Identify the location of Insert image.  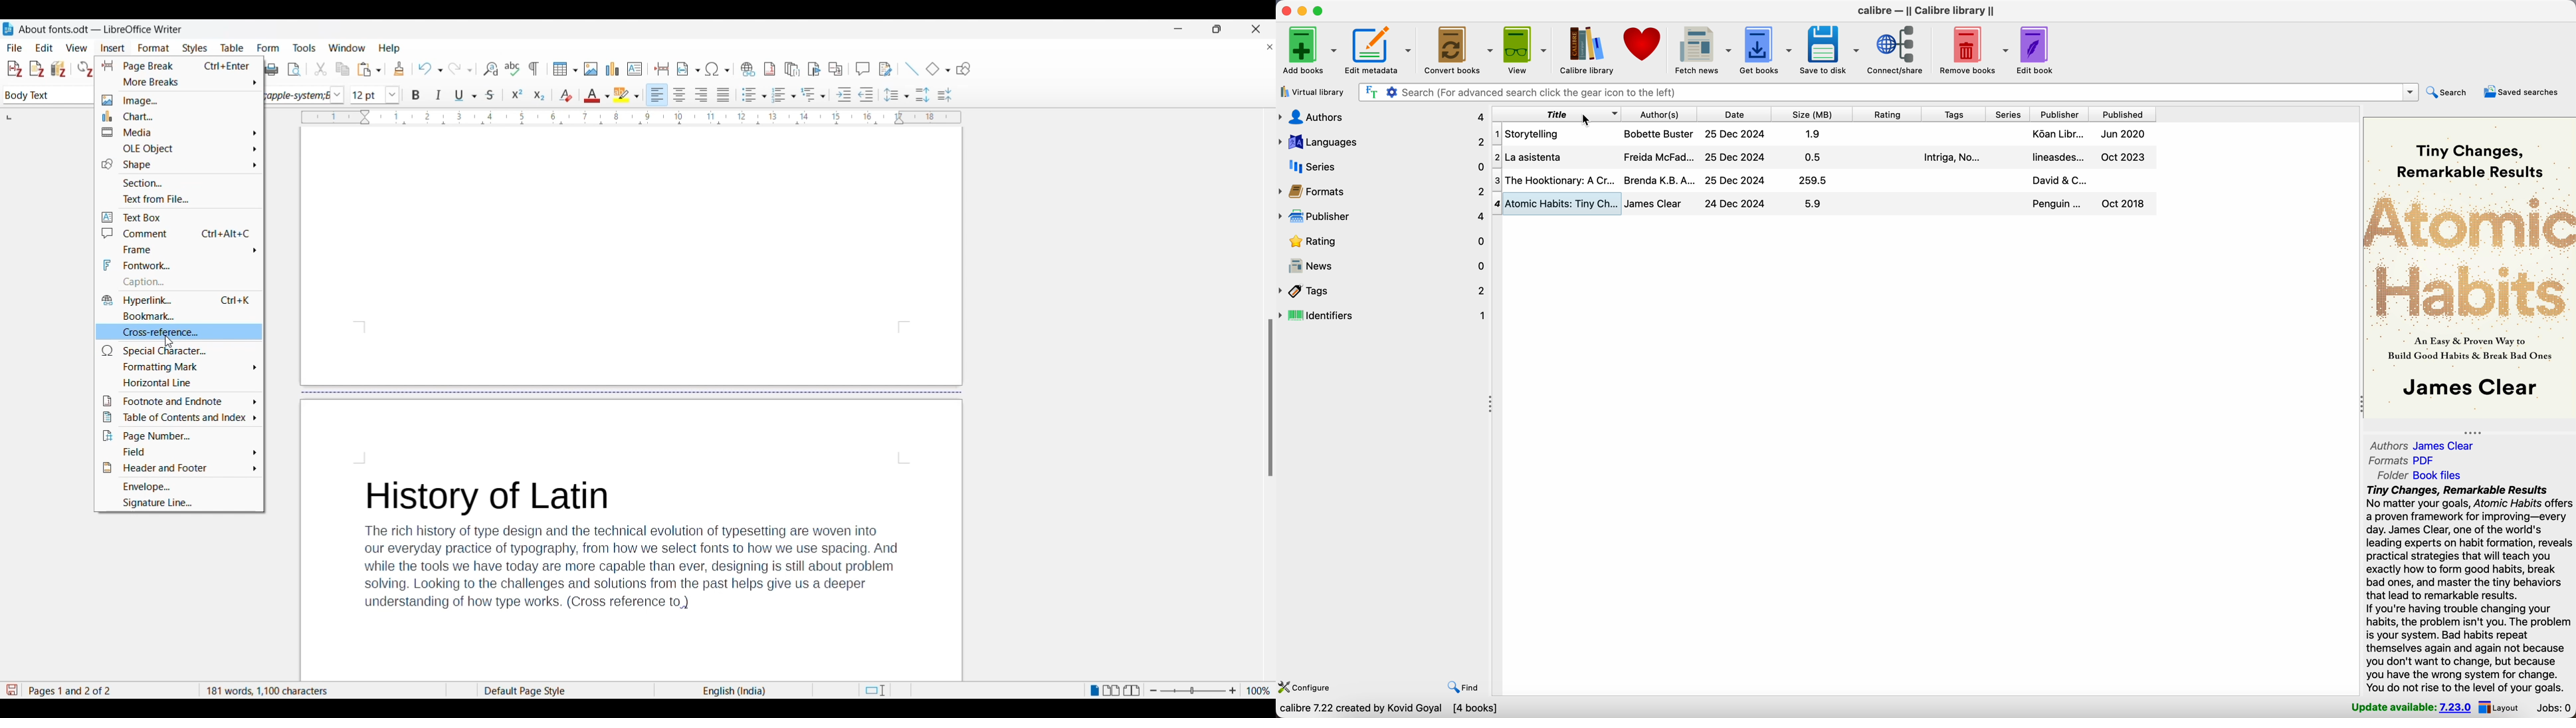
(591, 69).